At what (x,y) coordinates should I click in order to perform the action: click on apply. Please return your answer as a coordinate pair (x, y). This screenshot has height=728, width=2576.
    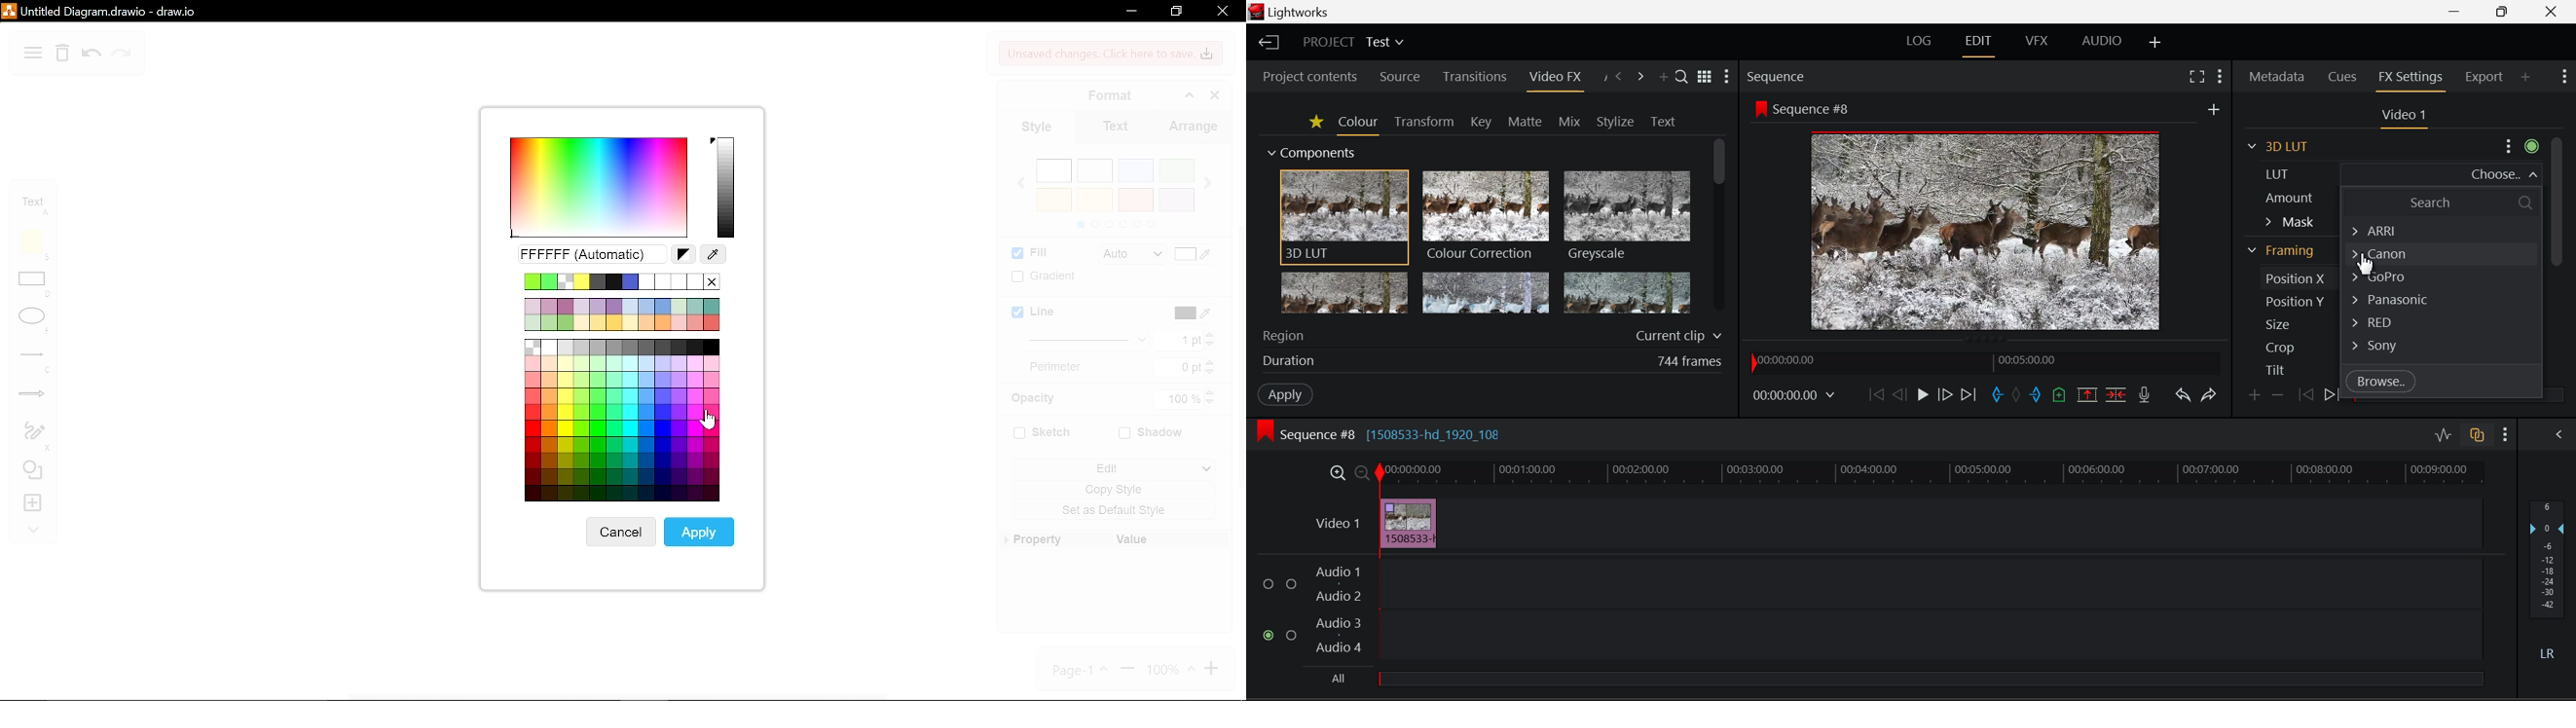
    Looking at the image, I should click on (701, 532).